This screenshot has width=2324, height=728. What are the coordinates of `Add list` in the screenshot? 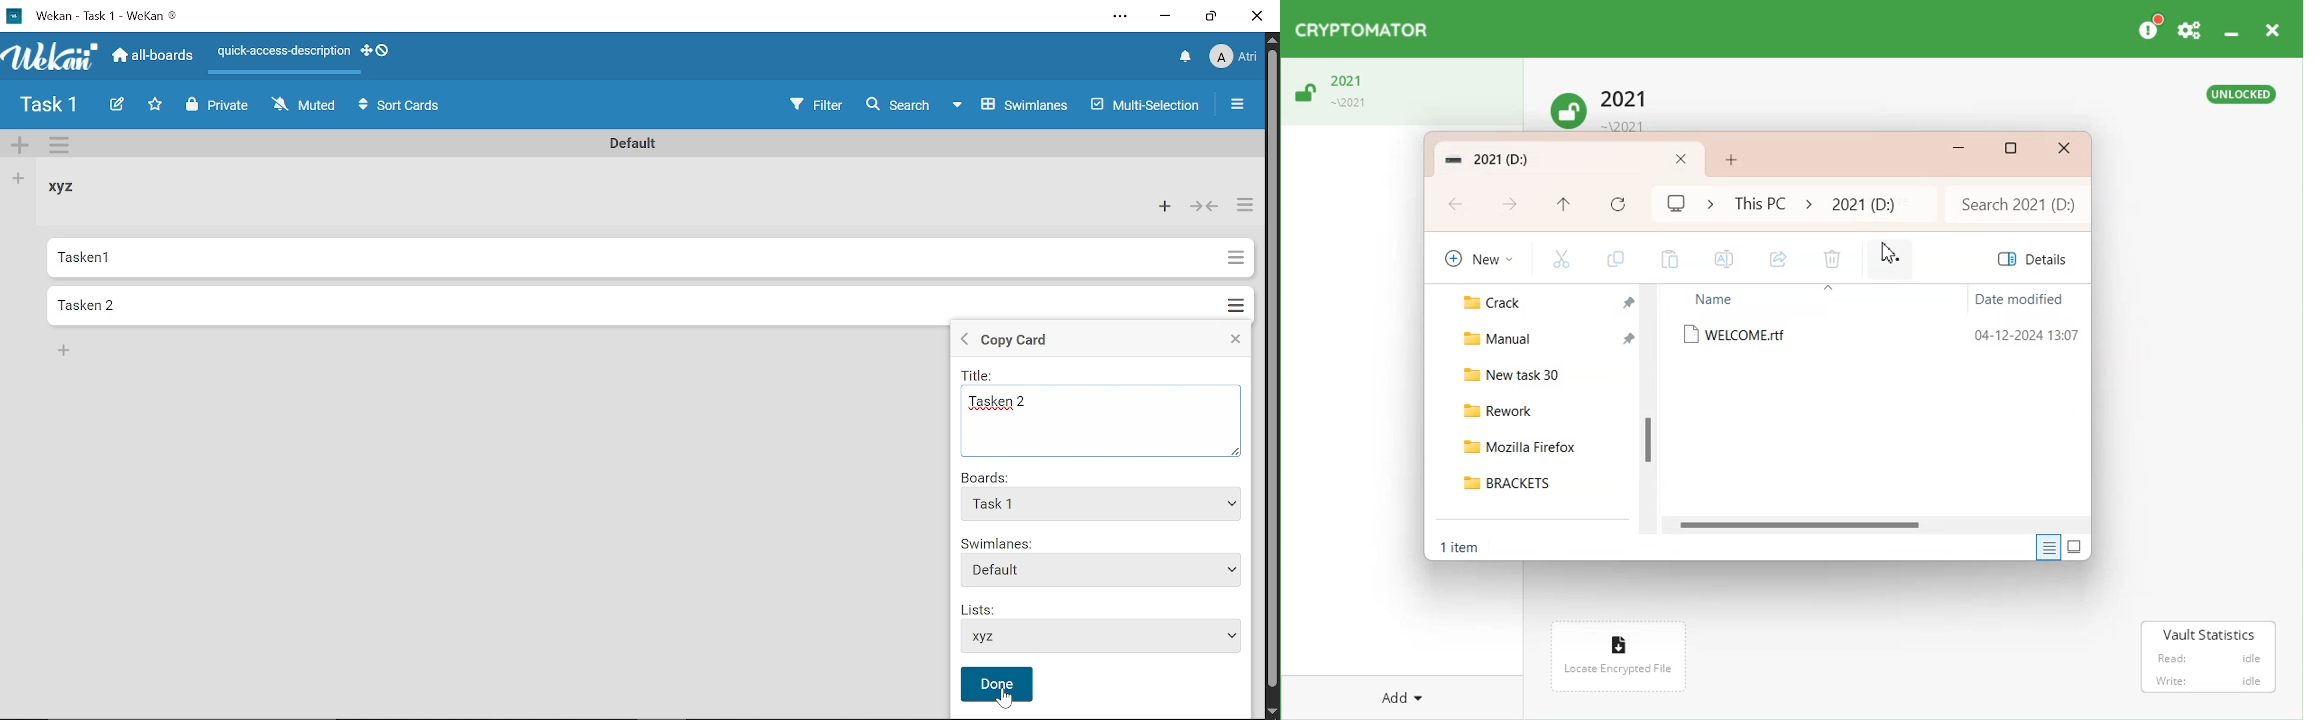 It's located at (19, 179).